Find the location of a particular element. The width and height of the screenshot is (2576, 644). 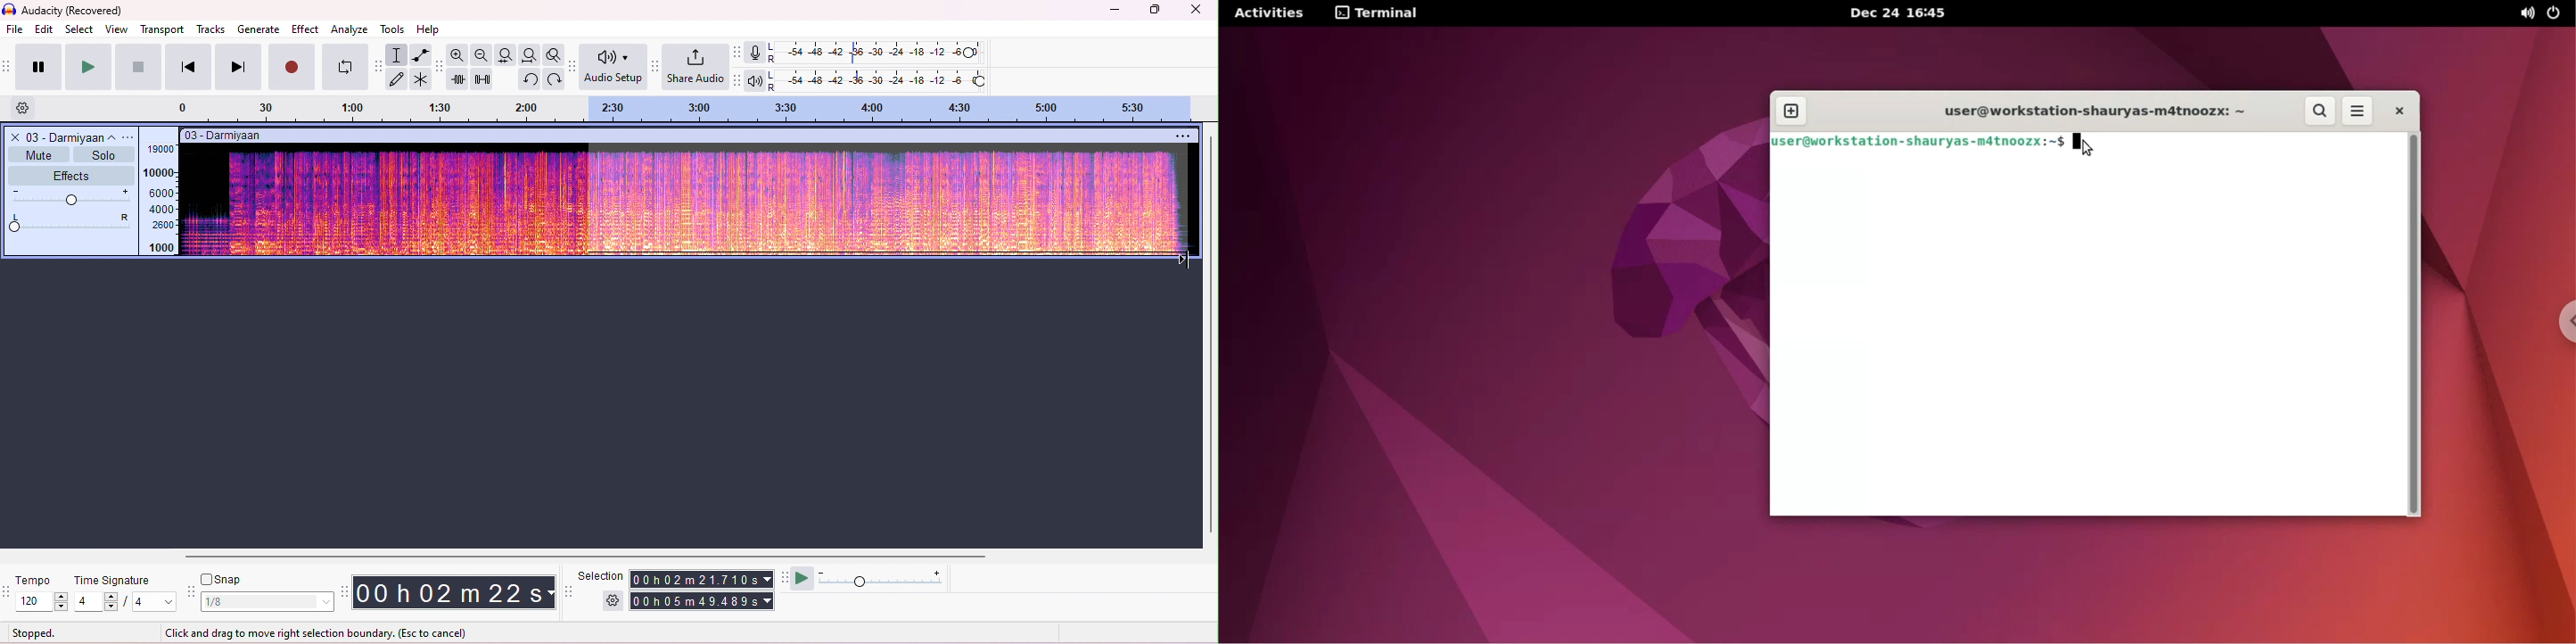

tools is located at coordinates (396, 29).